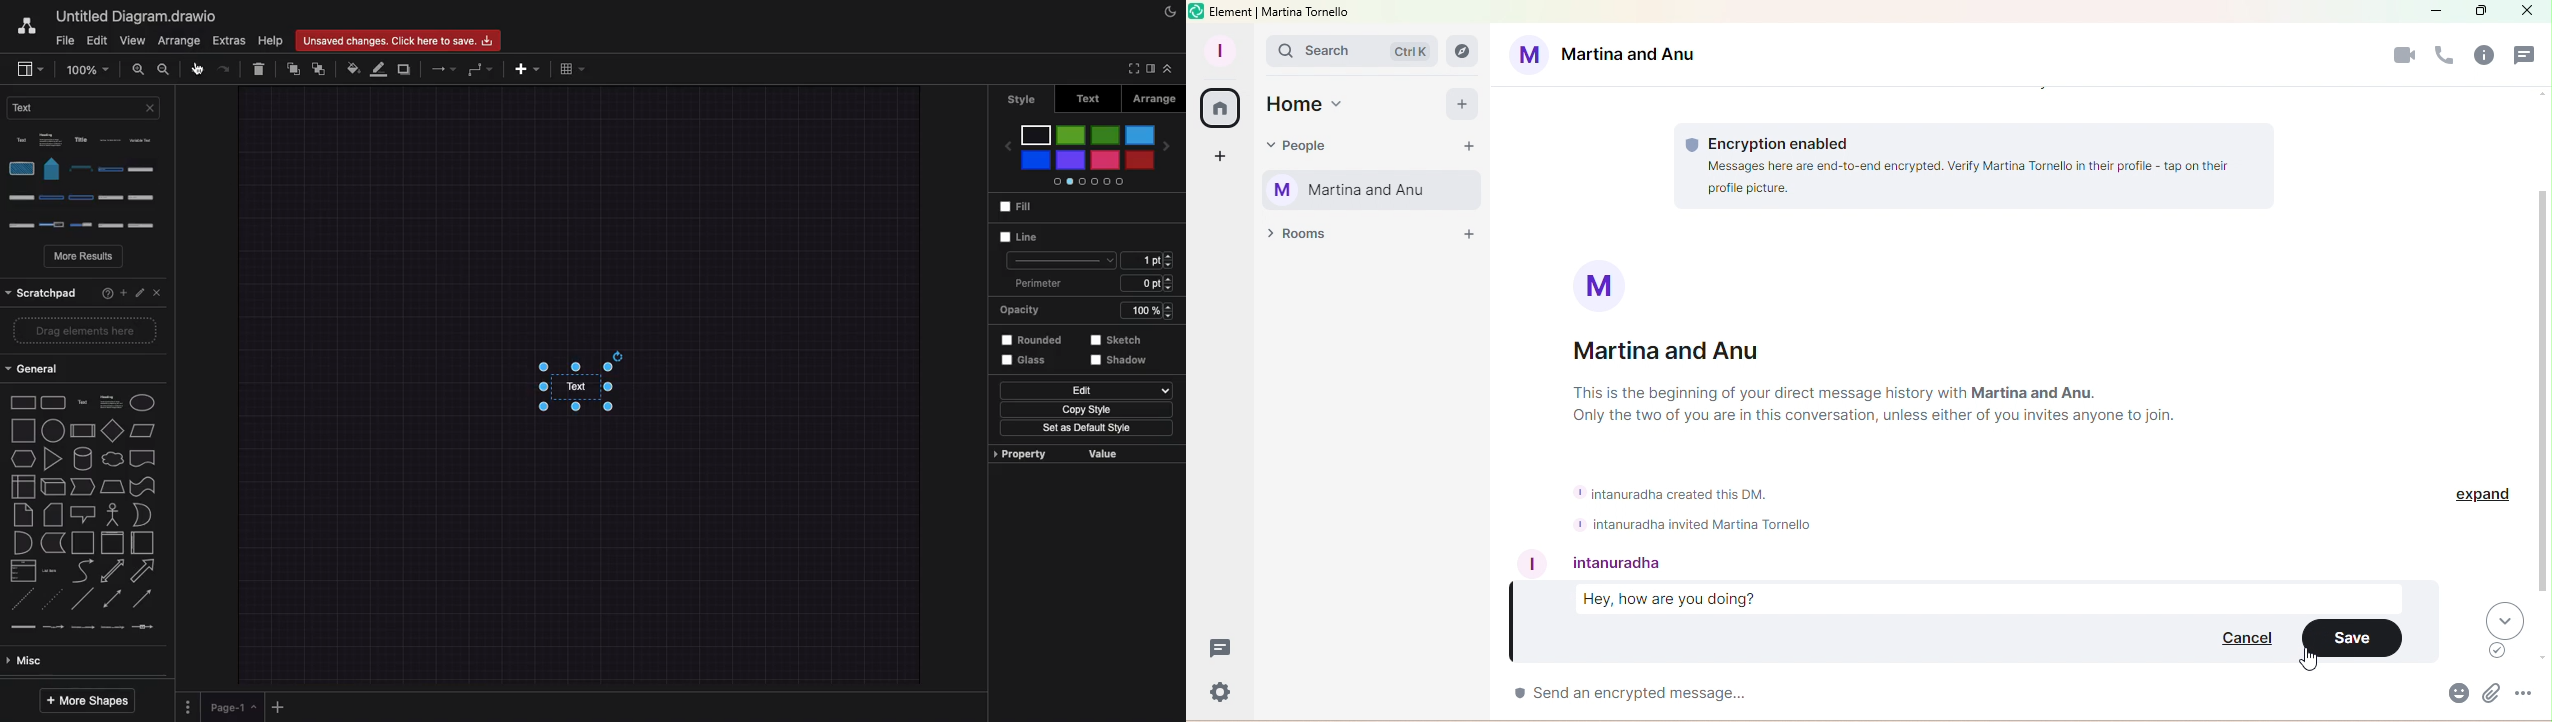 This screenshot has height=728, width=2576. I want to click on Perimeter, so click(1090, 284).